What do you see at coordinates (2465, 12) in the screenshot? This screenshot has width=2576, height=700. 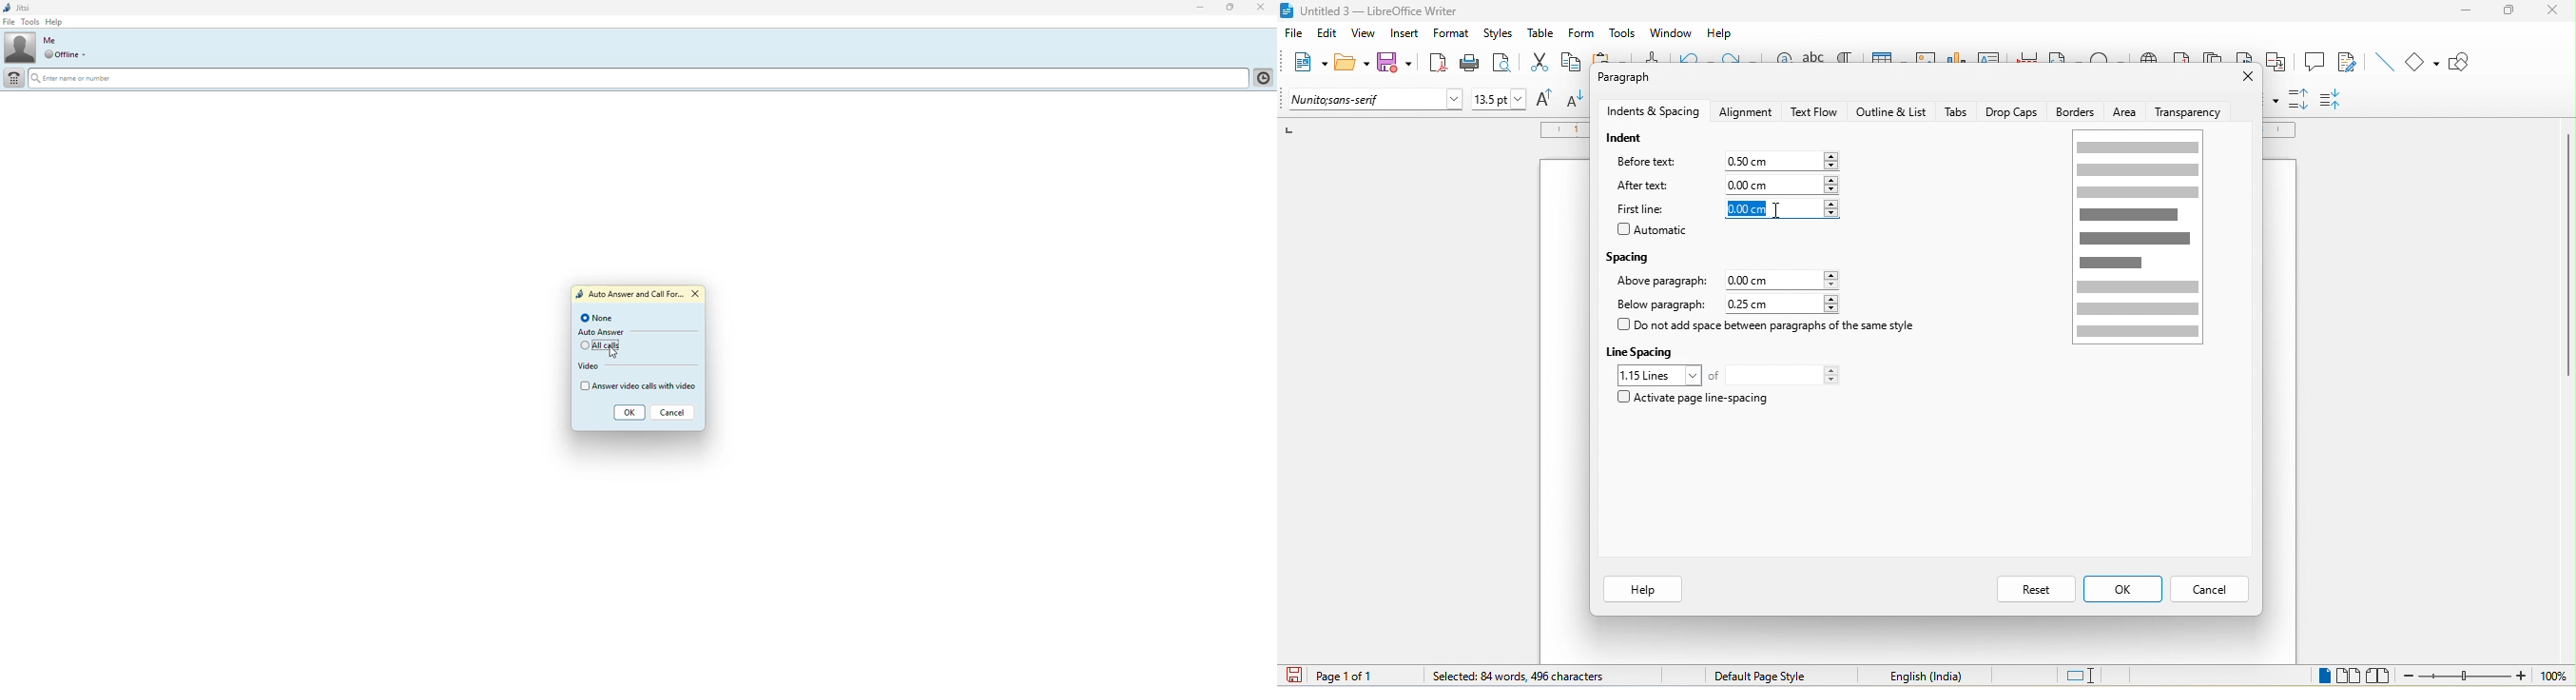 I see `minimize` at bounding box center [2465, 12].